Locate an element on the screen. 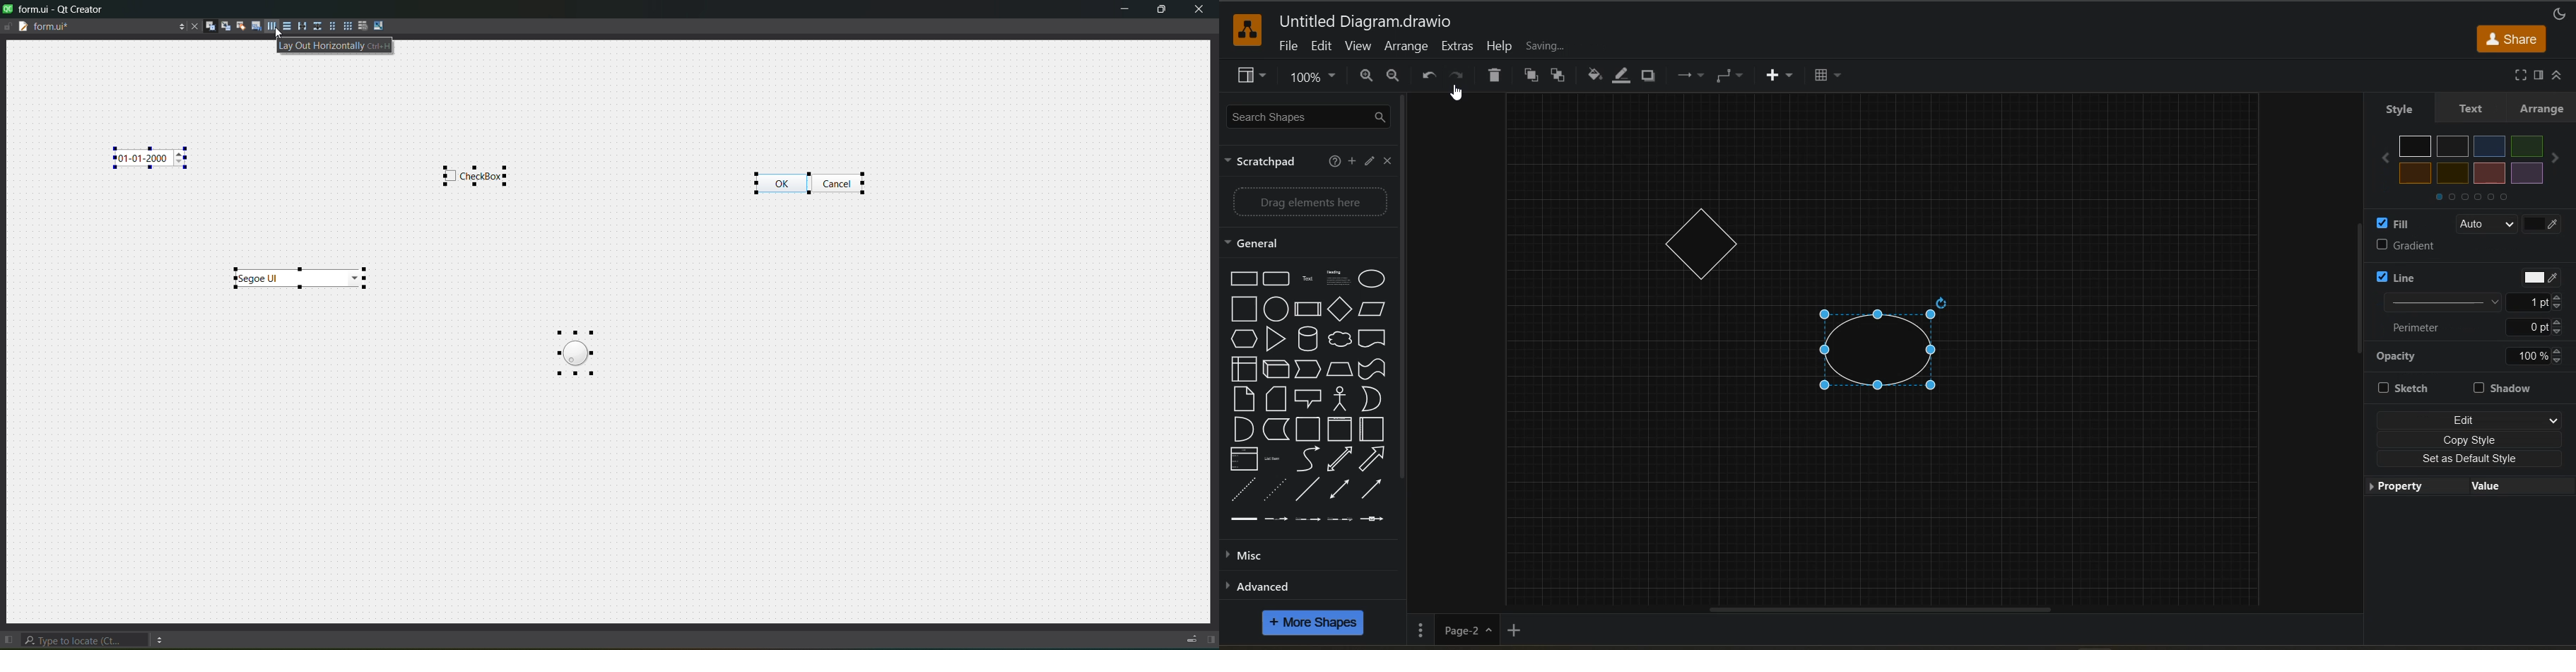 The height and width of the screenshot is (672, 2576). edit is located at coordinates (1368, 162).